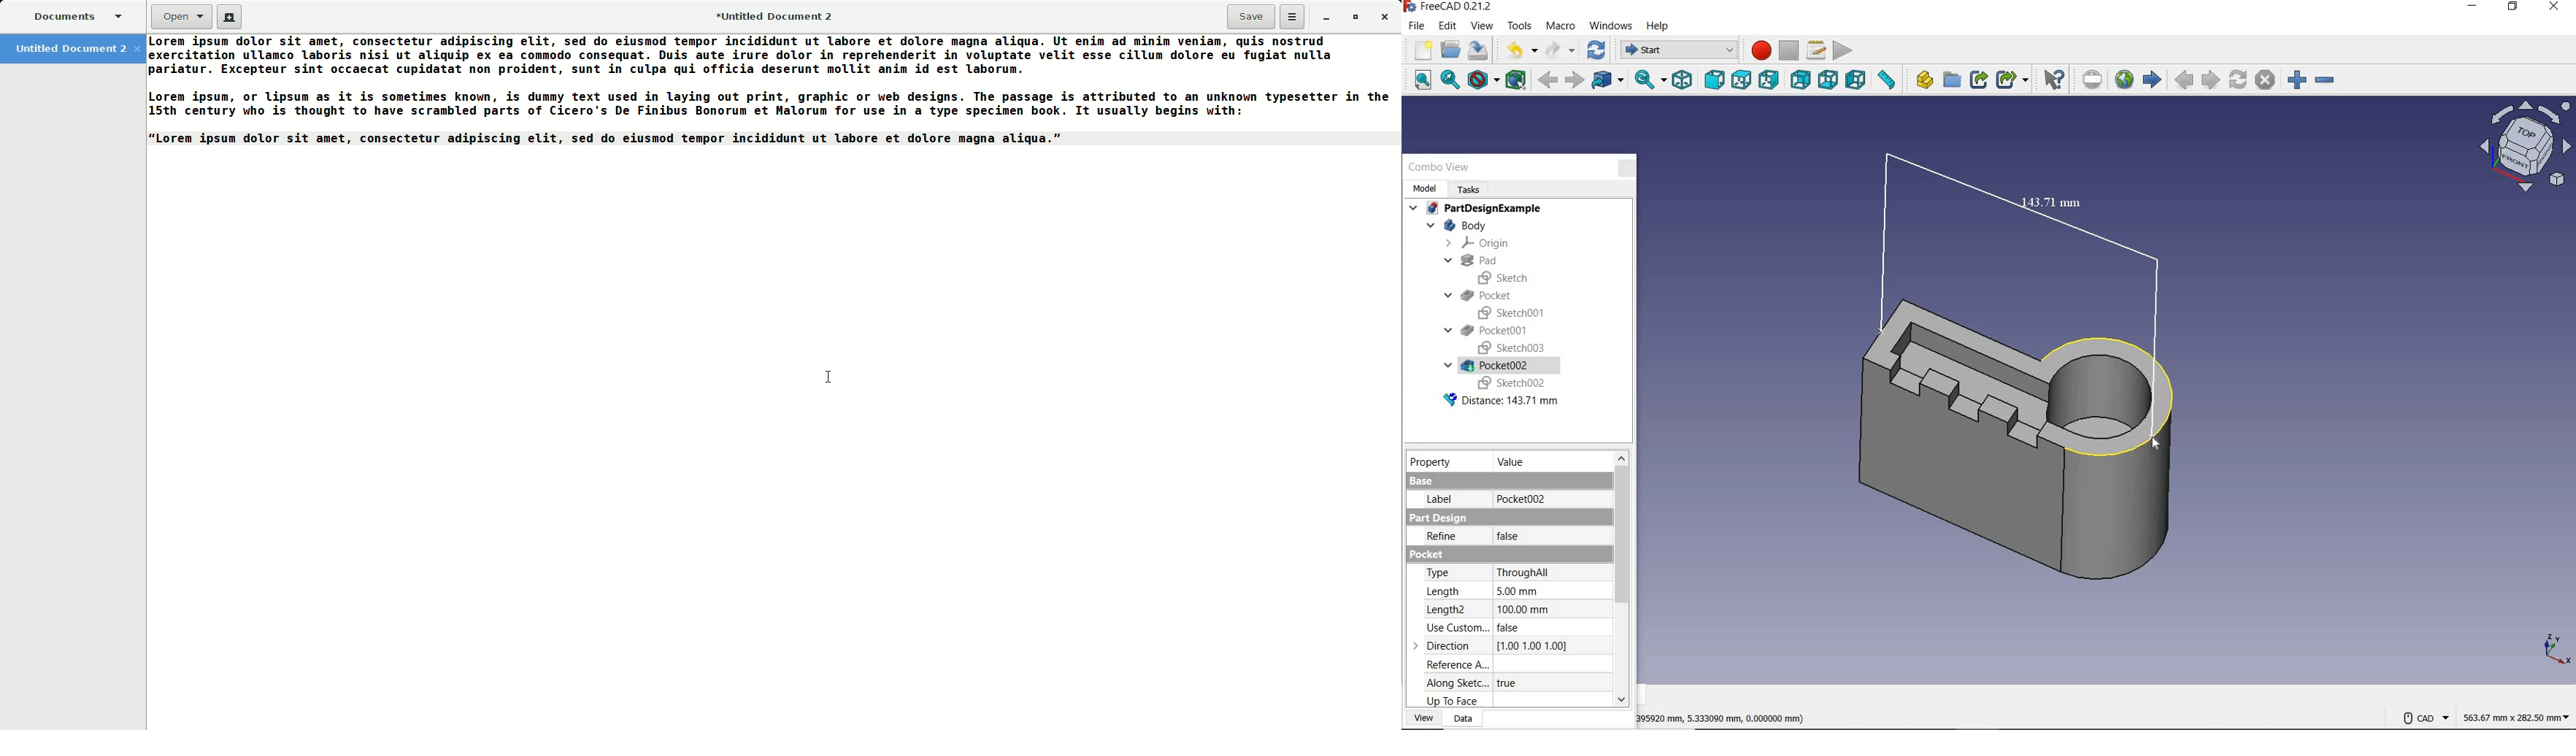 The width and height of the screenshot is (2576, 756). What do you see at coordinates (1481, 28) in the screenshot?
I see `view` at bounding box center [1481, 28].